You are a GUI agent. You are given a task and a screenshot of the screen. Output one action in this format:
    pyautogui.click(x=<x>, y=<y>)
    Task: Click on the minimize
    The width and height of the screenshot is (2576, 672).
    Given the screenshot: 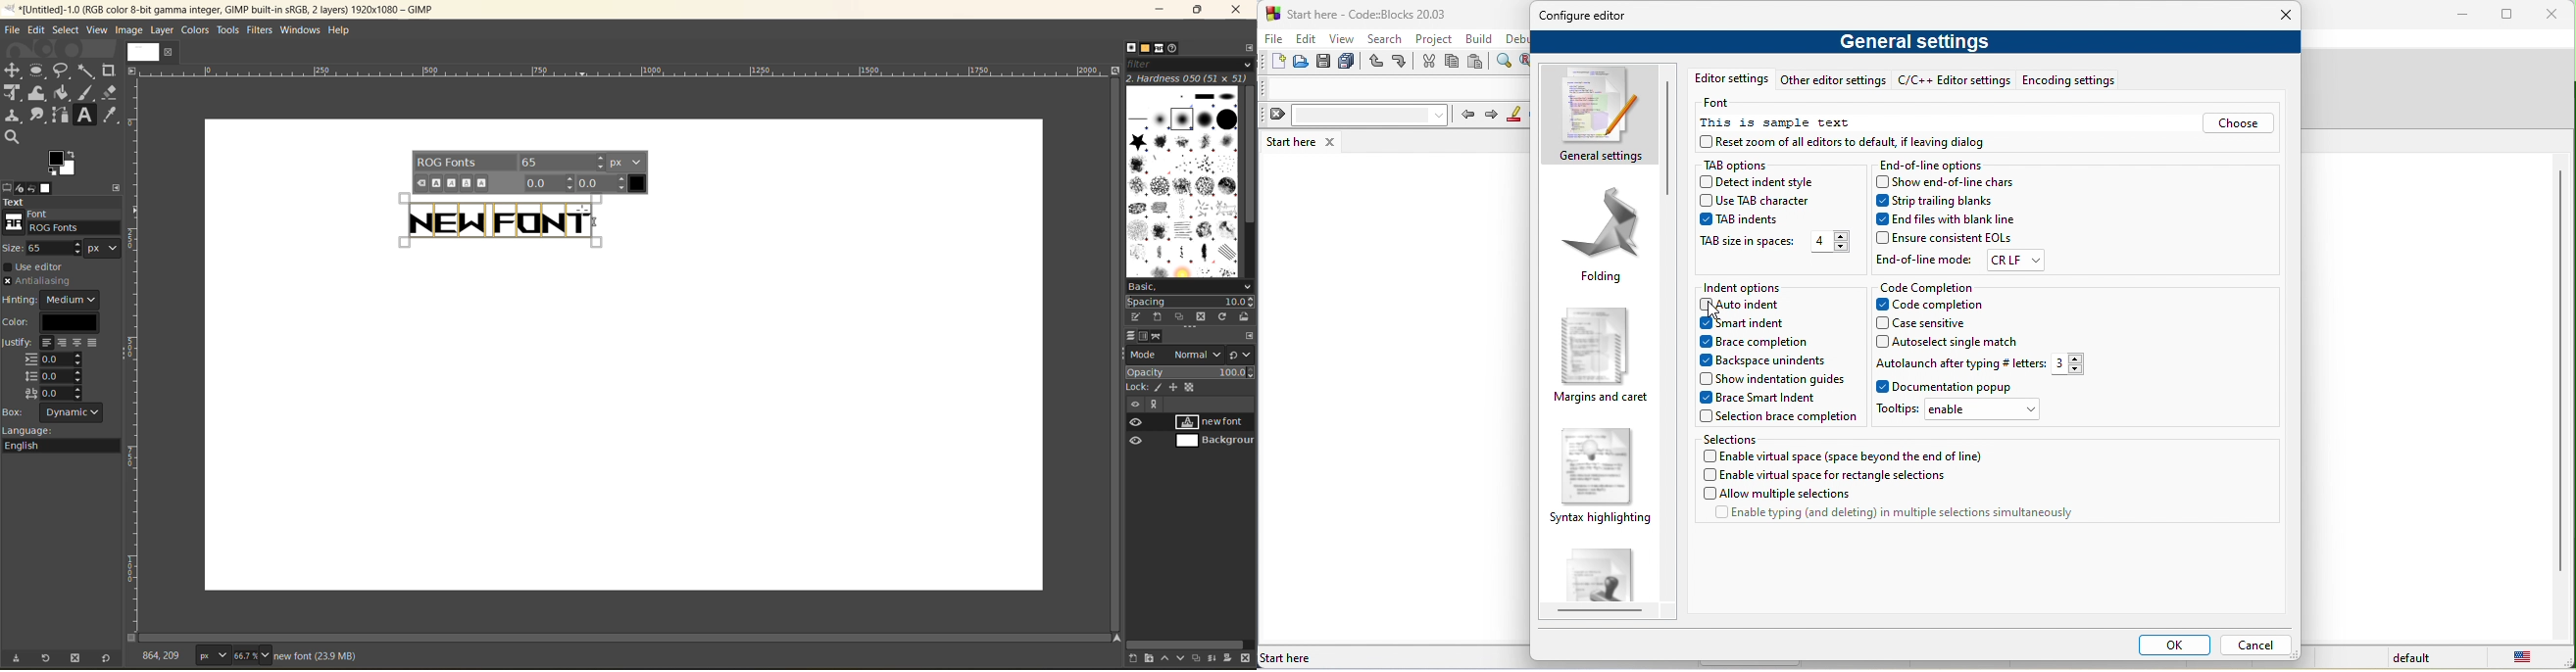 What is the action you would take?
    pyautogui.click(x=2465, y=16)
    